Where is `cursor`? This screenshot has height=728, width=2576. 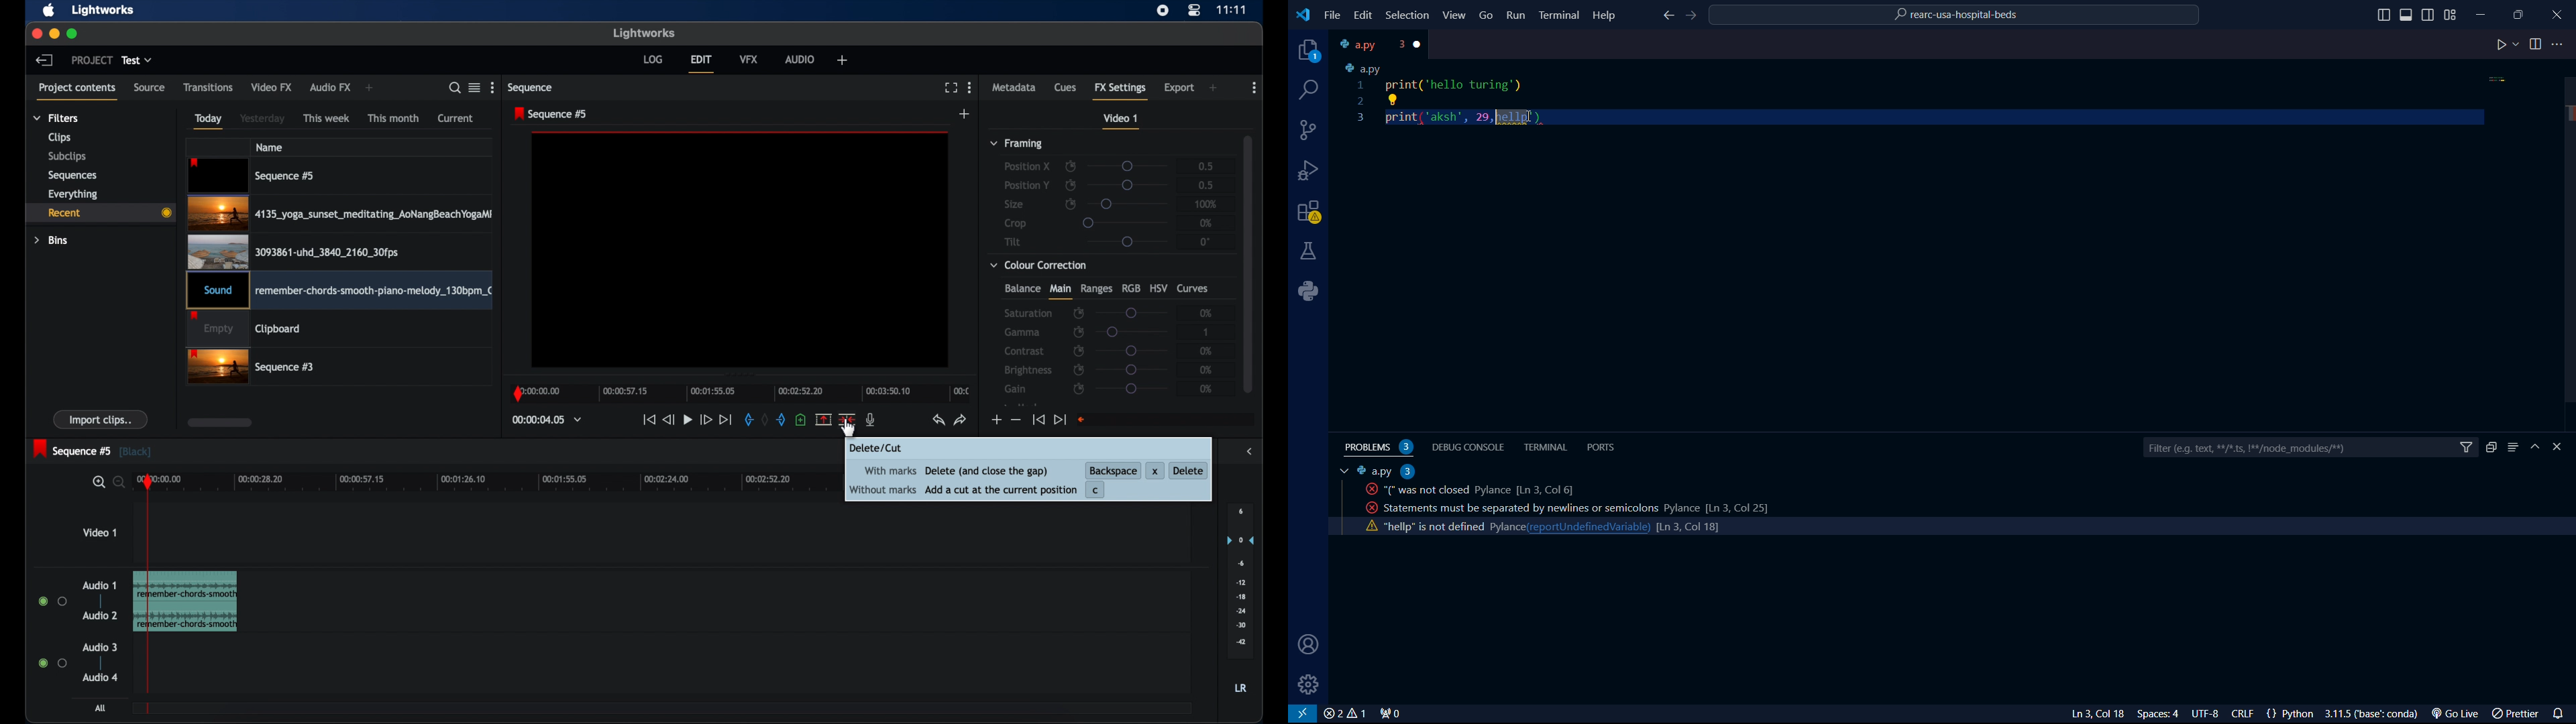
cursor is located at coordinates (1519, 121).